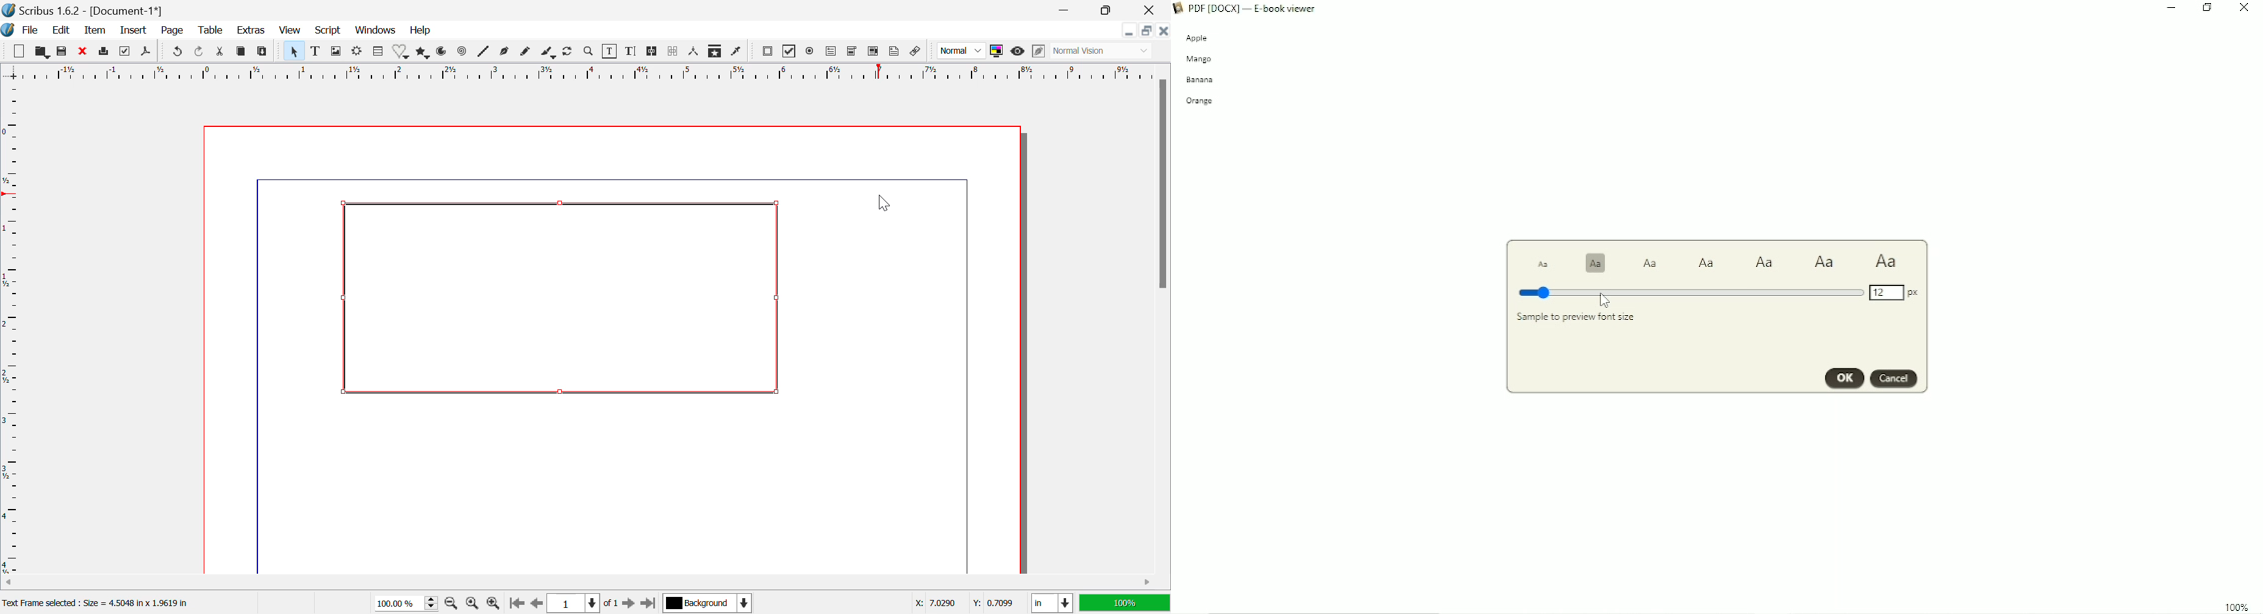  Describe the element at coordinates (1895, 292) in the screenshot. I see `Font size` at that location.